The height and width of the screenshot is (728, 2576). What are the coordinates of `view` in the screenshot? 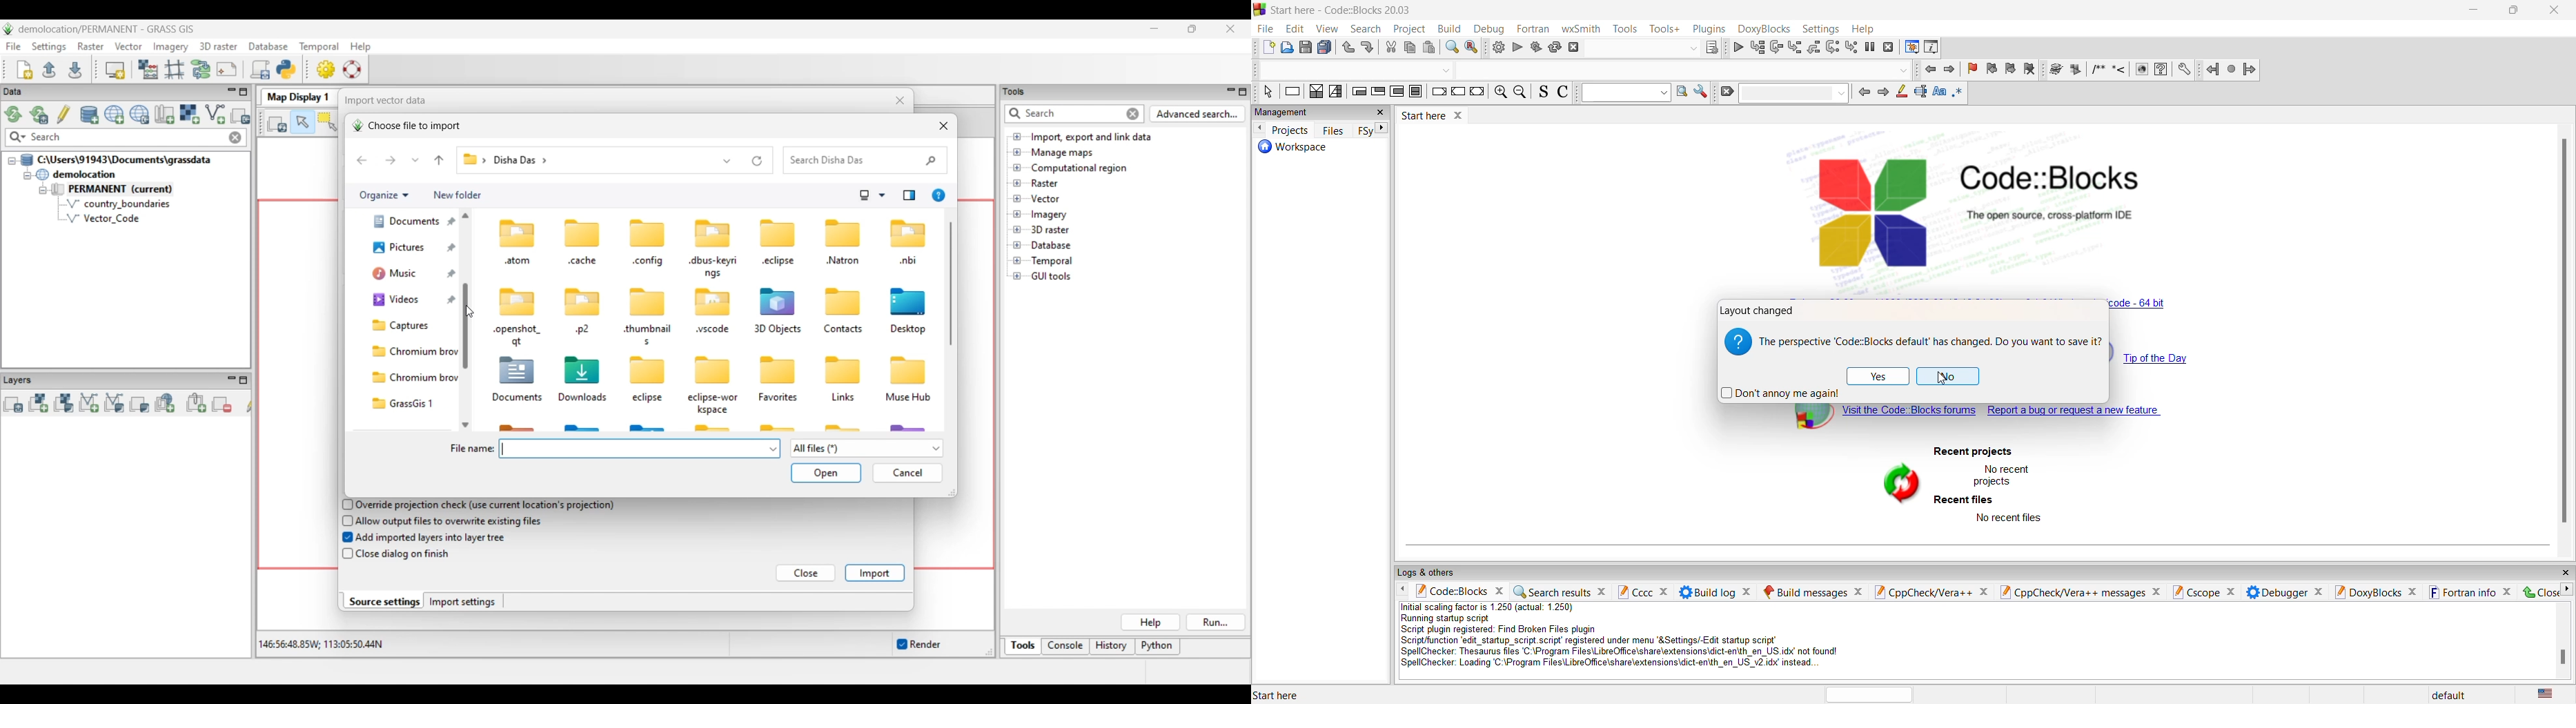 It's located at (1327, 29).